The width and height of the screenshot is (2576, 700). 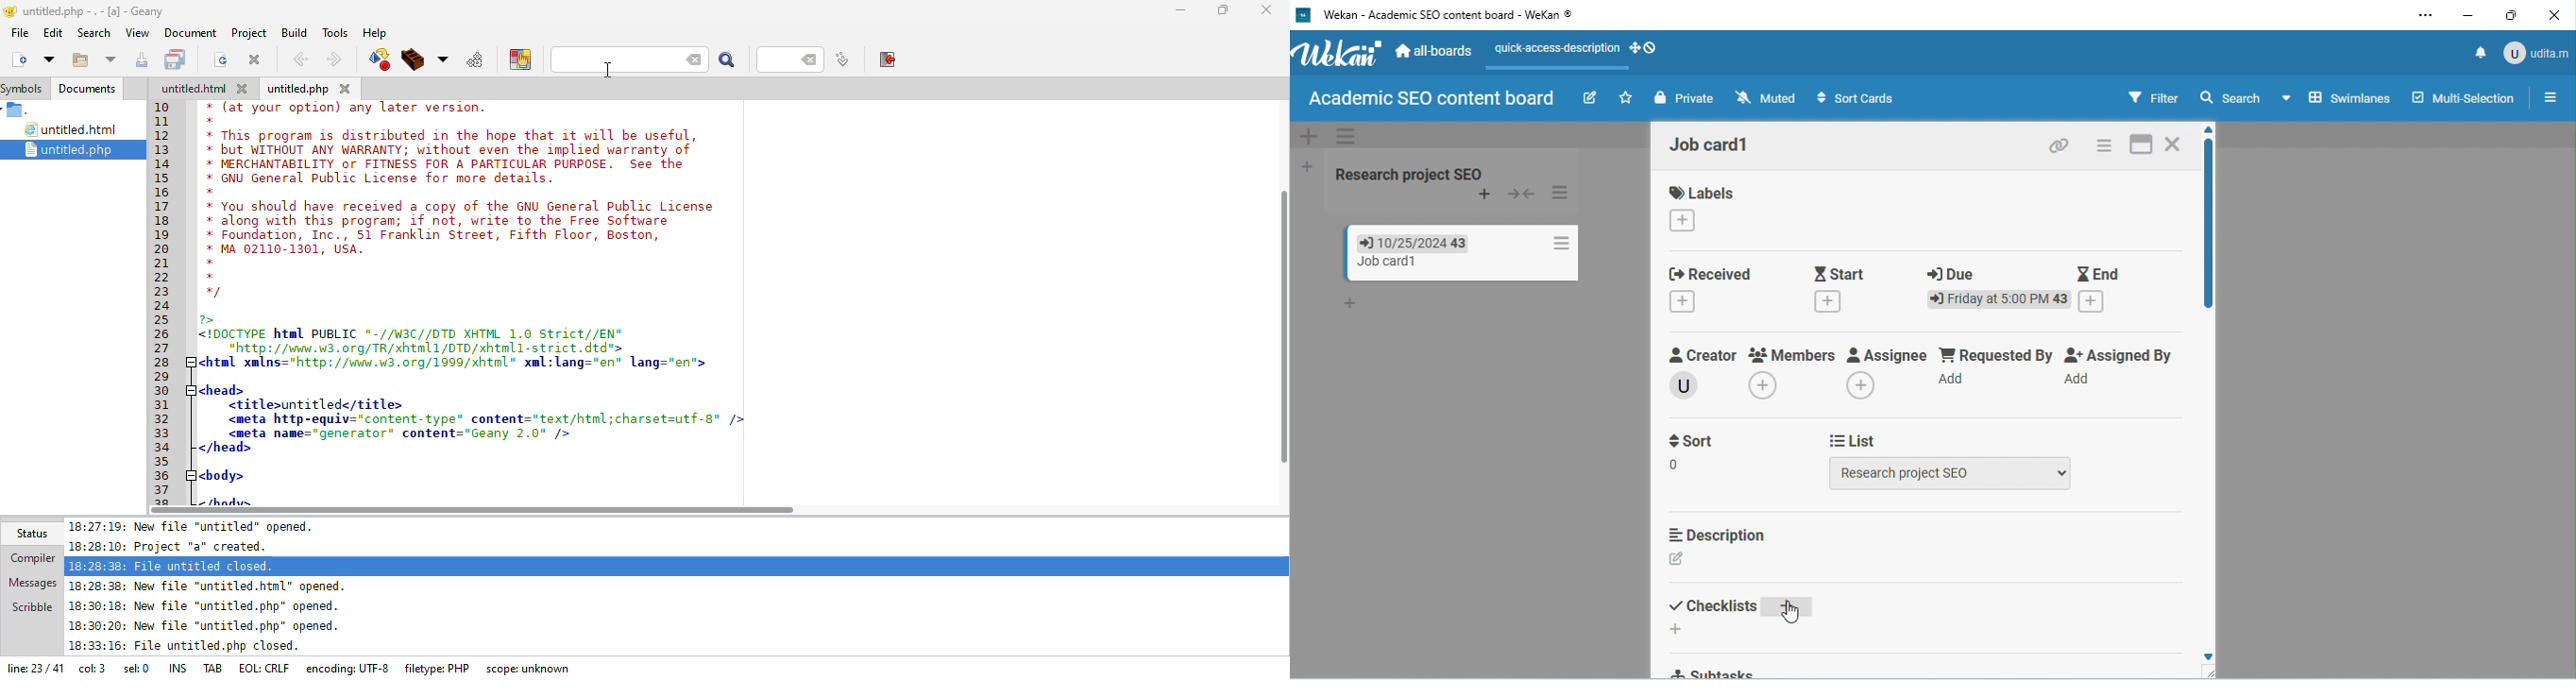 What do you see at coordinates (1704, 356) in the screenshot?
I see `creator` at bounding box center [1704, 356].